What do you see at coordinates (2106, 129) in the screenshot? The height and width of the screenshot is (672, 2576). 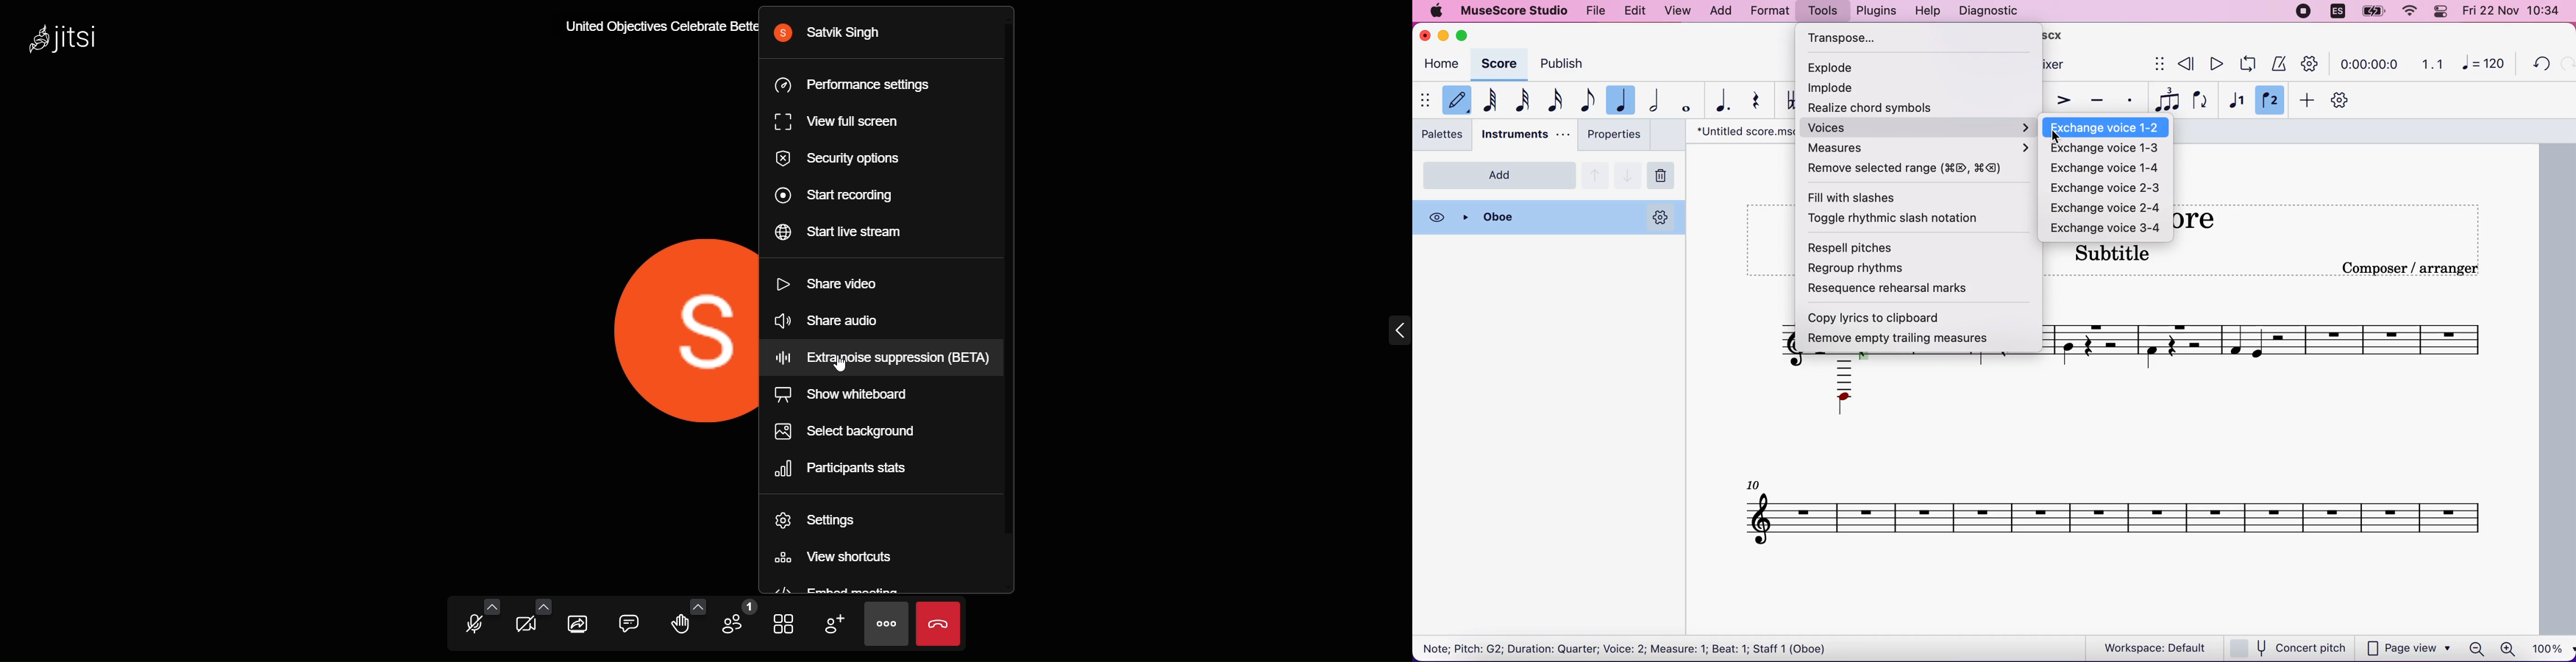 I see `exchange voice 1-2` at bounding box center [2106, 129].